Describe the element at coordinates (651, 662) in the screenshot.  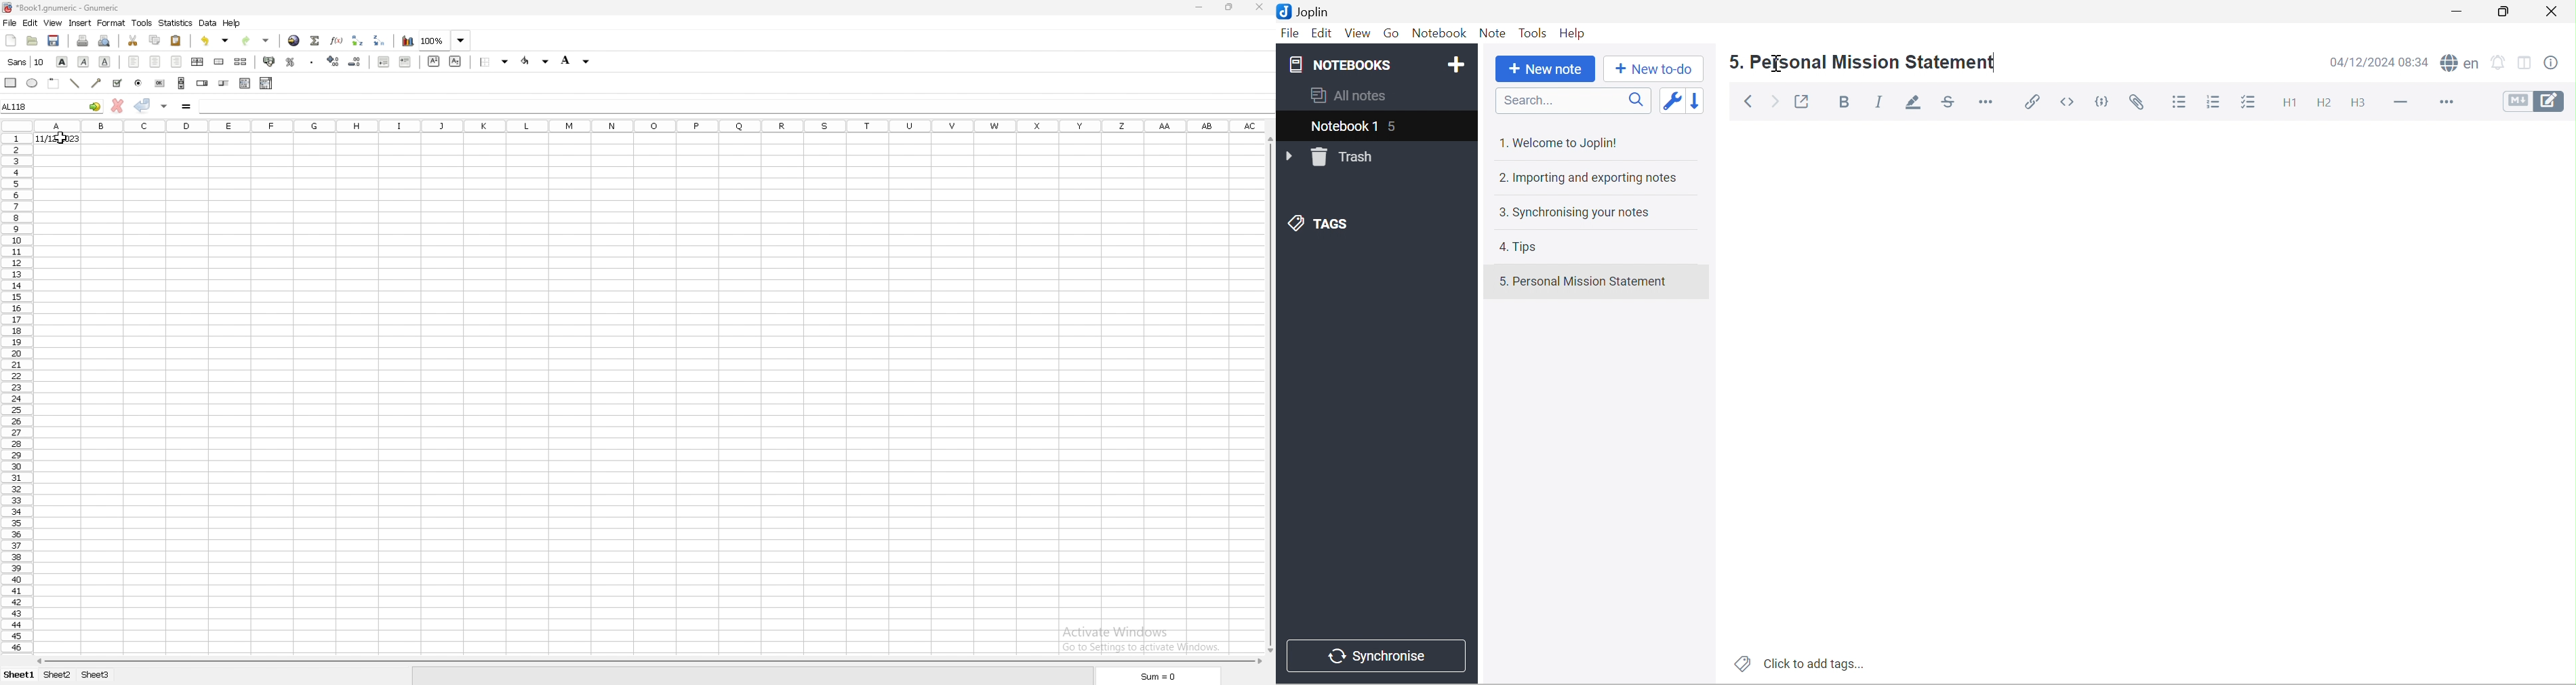
I see `scroll bar` at that location.